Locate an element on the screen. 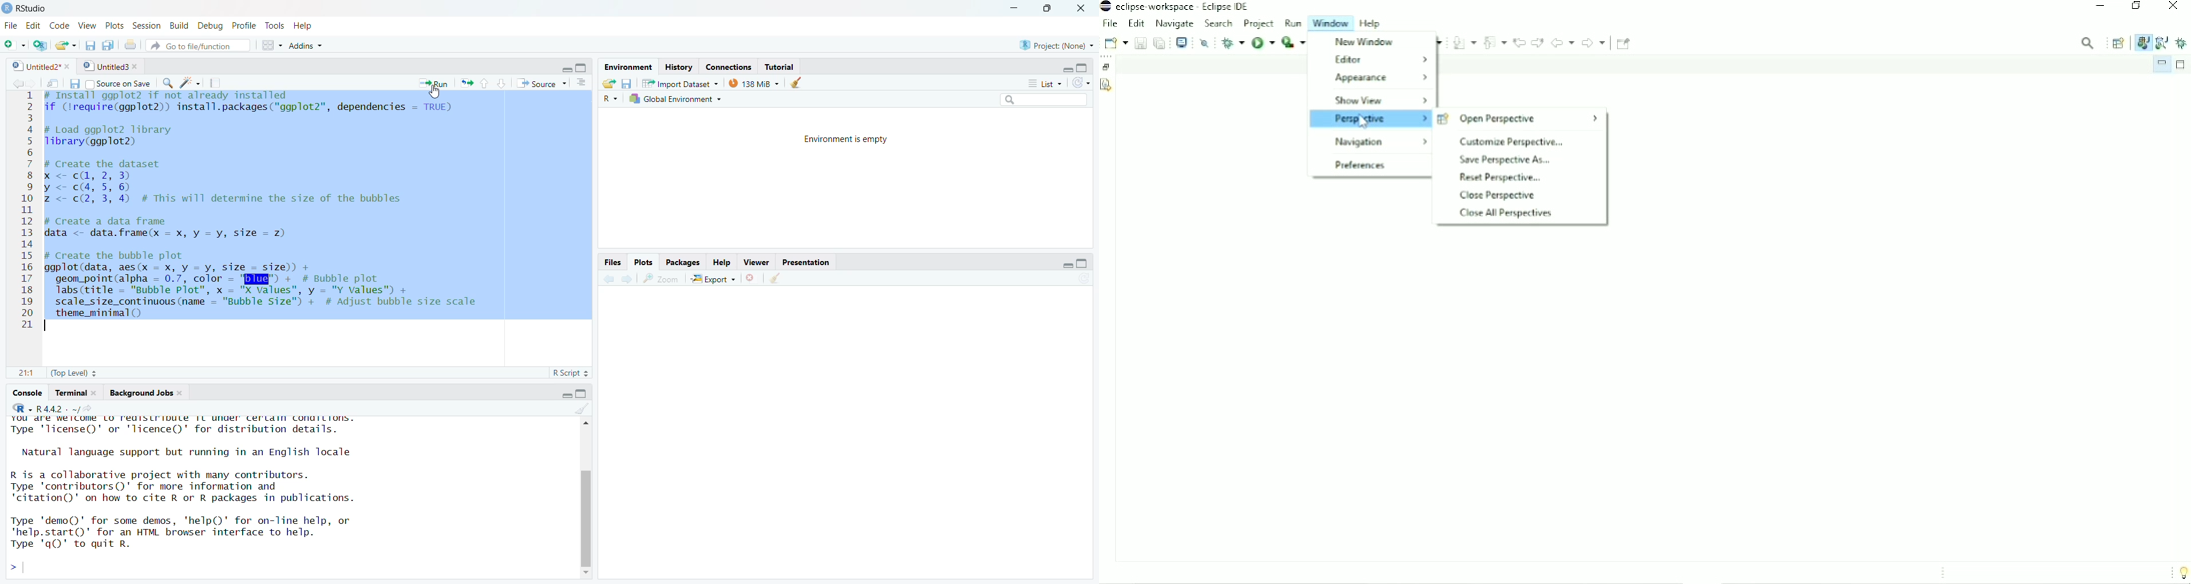 Image resolution: width=2212 pixels, height=588 pixels. minimize/maximize is located at coordinates (570, 66).